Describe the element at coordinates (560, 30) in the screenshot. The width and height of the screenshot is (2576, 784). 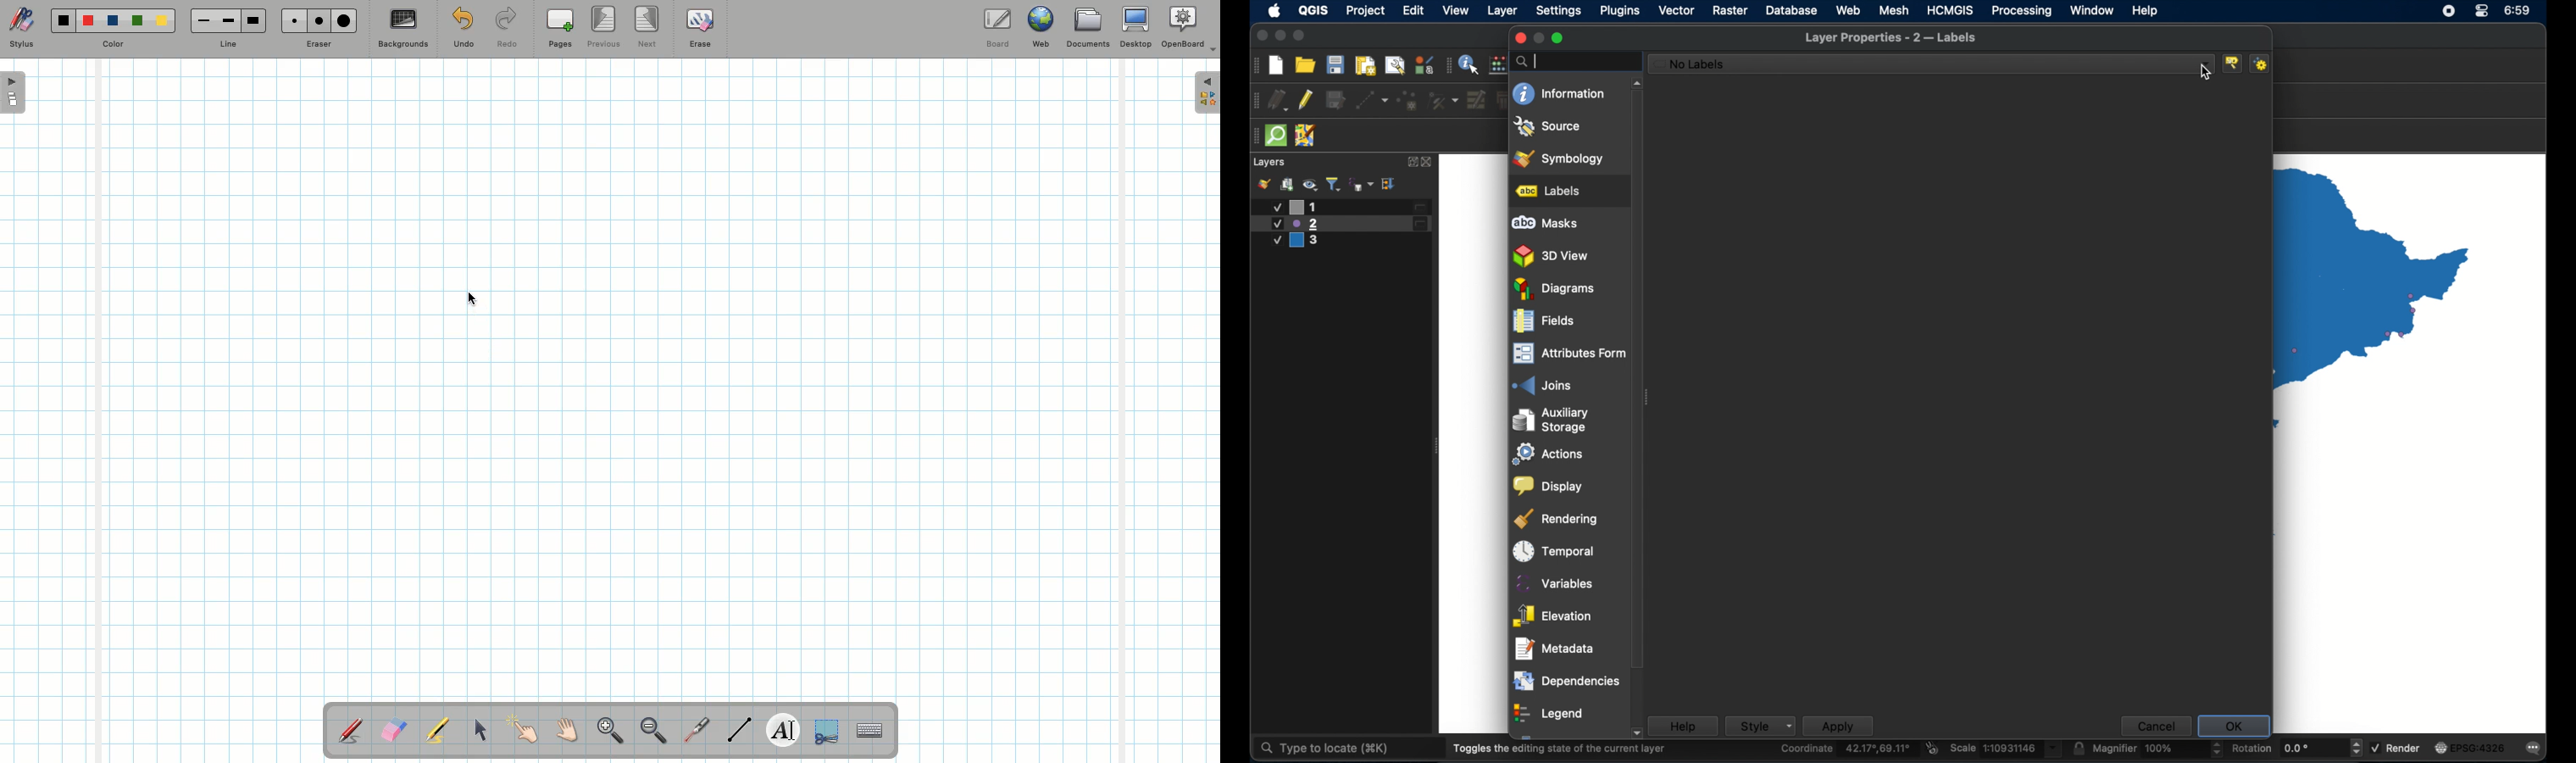
I see `Pages` at that location.